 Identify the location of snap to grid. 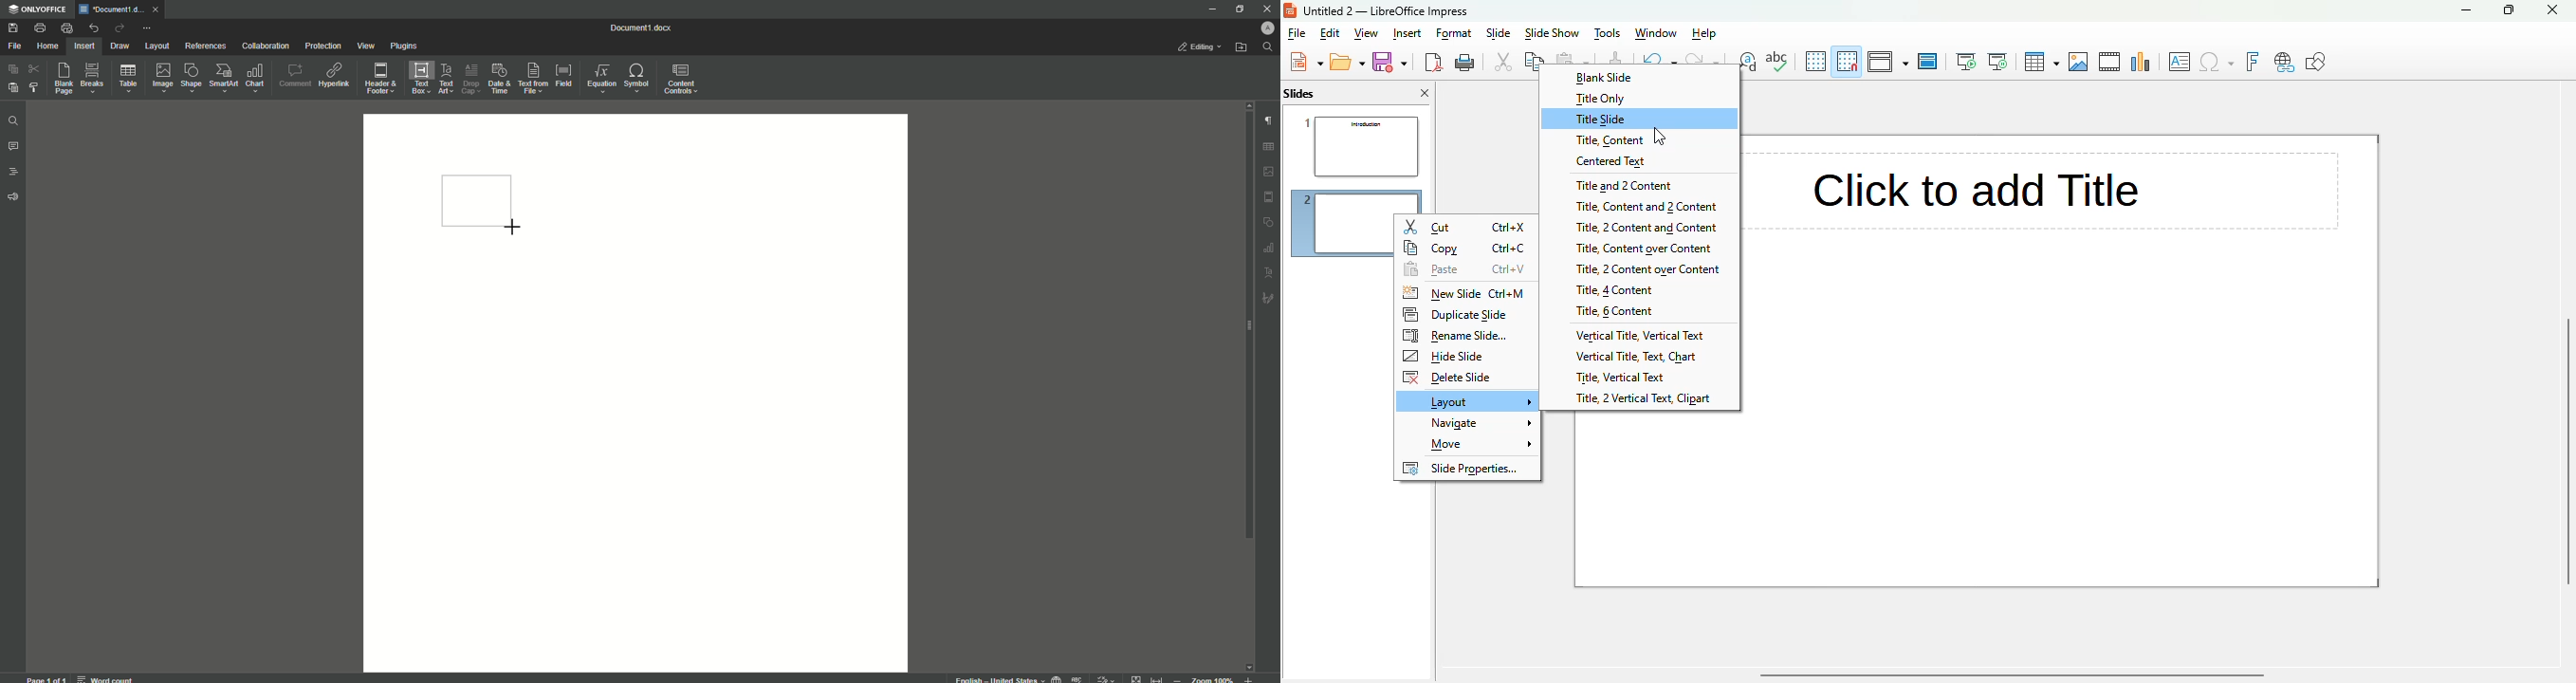
(1848, 61).